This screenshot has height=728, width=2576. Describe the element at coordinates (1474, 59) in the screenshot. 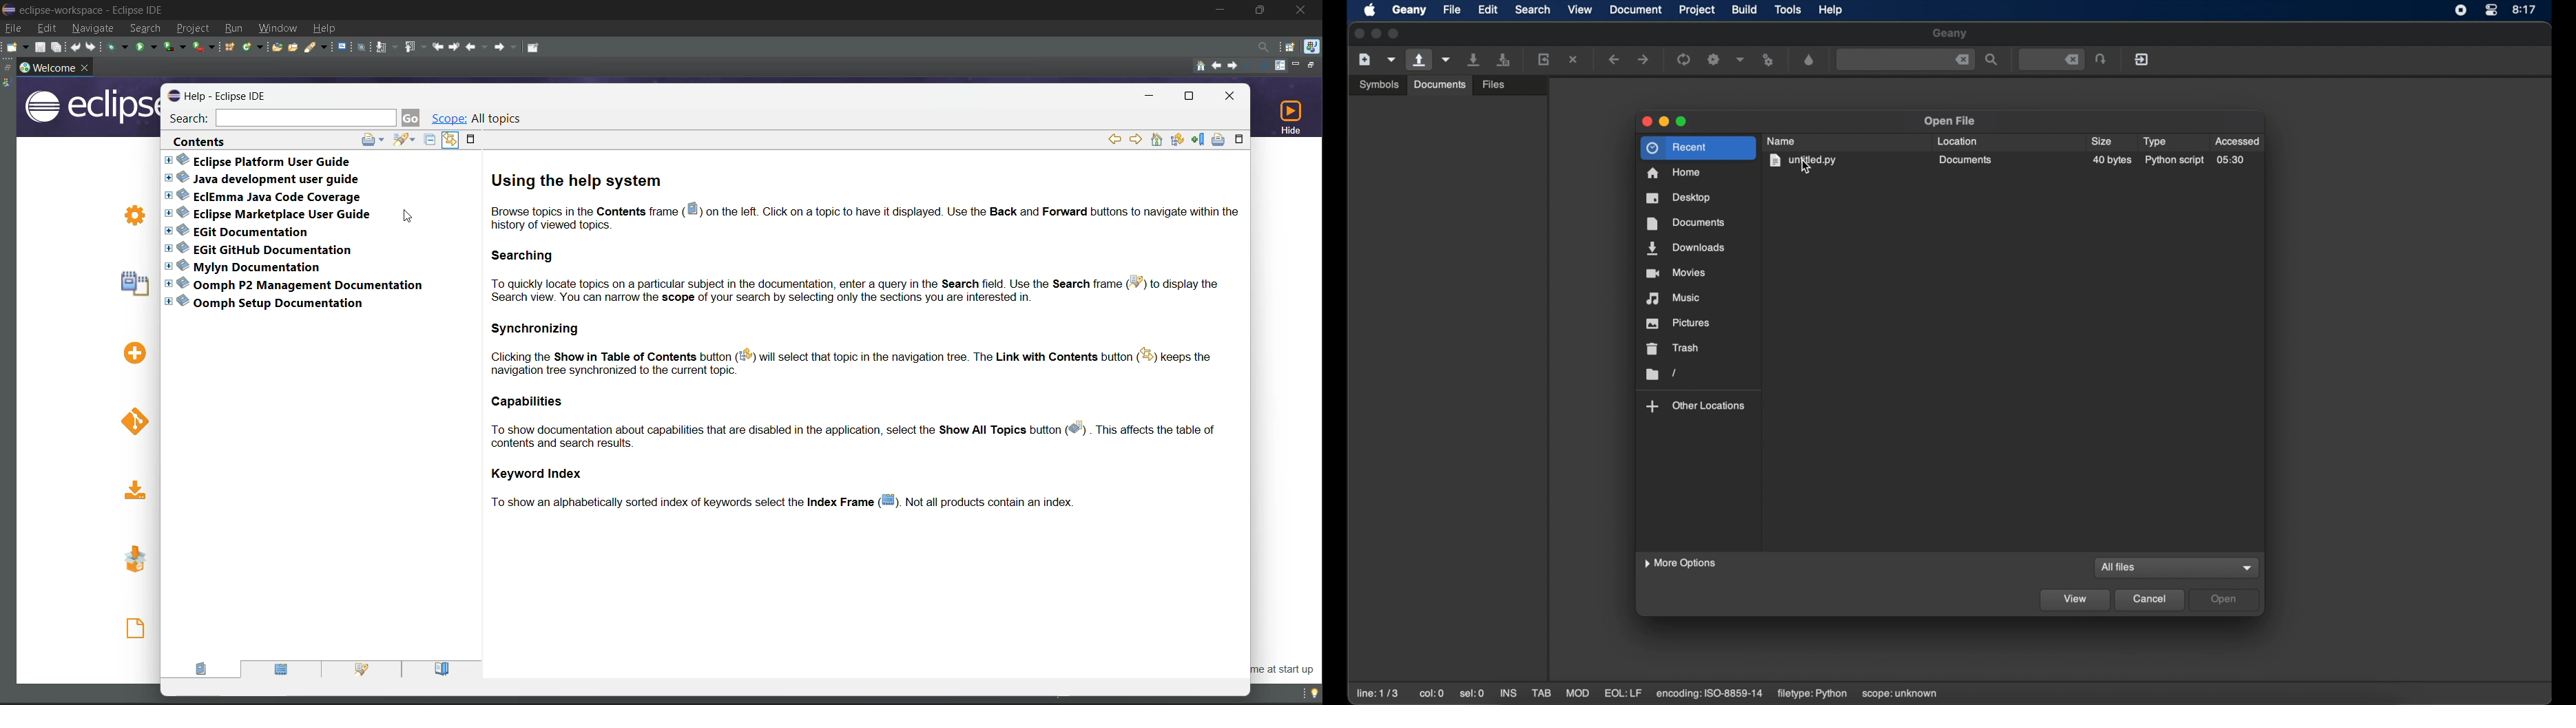

I see `save the current file` at that location.